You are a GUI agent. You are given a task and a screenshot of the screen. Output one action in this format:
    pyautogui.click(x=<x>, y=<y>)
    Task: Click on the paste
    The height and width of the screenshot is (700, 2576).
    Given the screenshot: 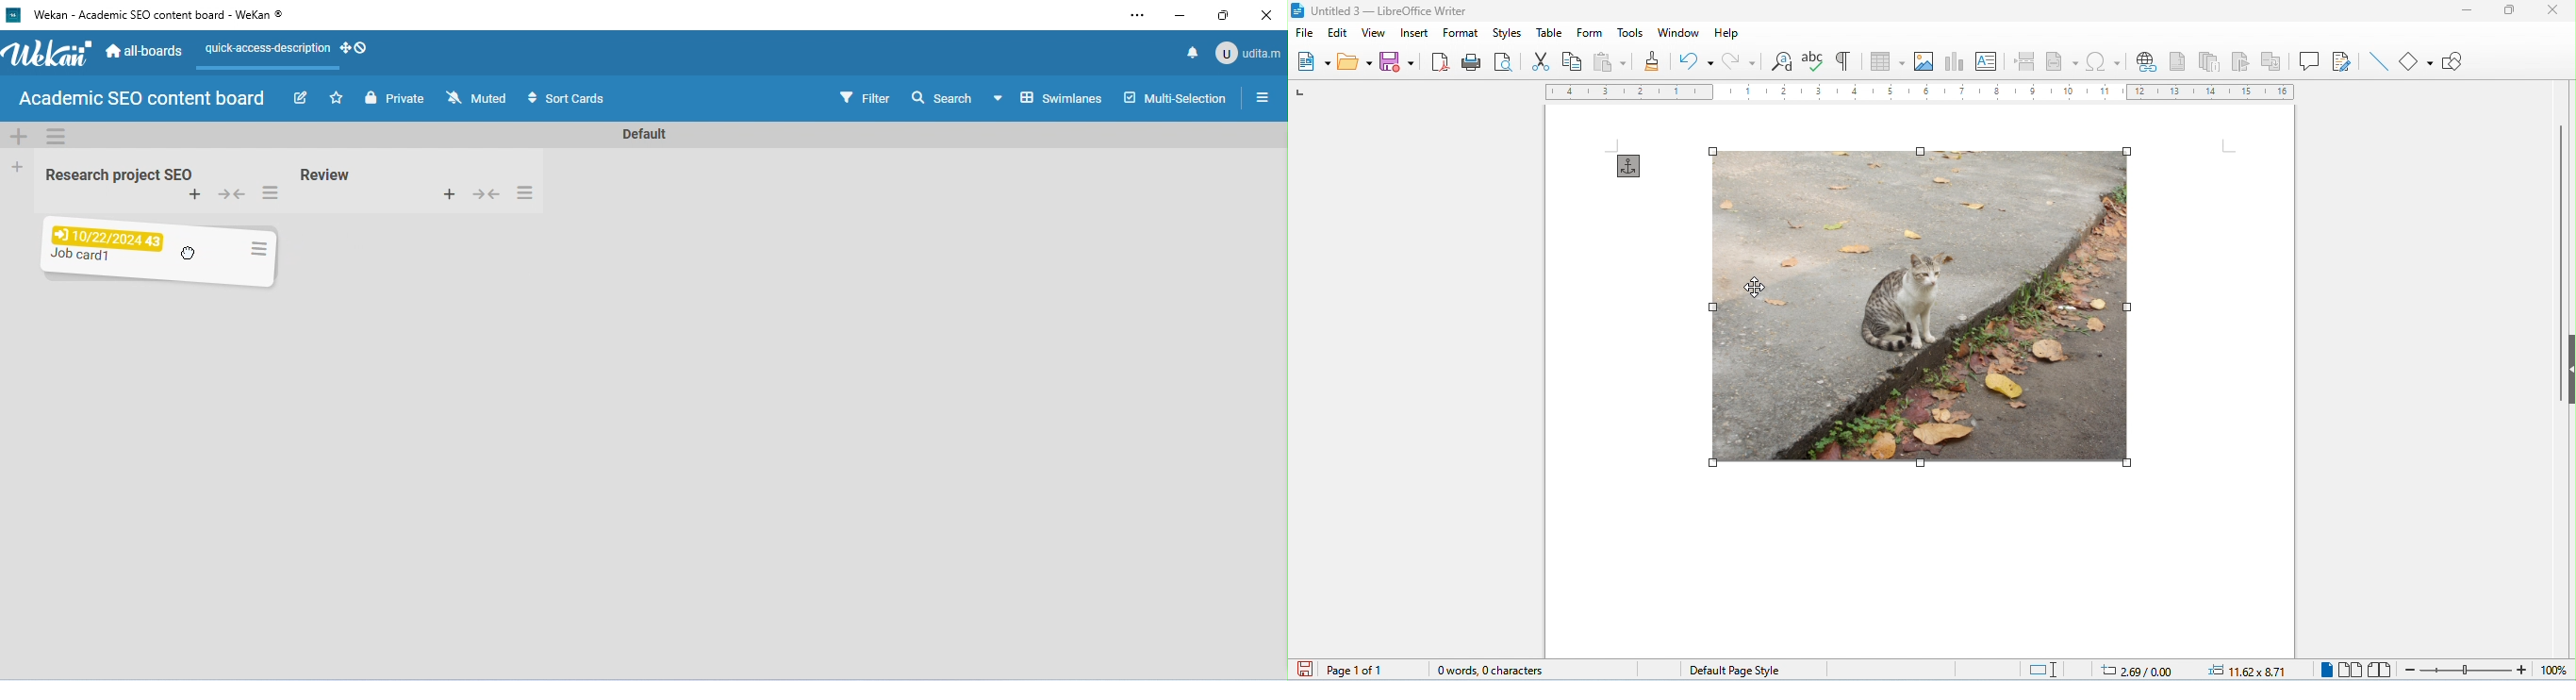 What is the action you would take?
    pyautogui.click(x=1610, y=61)
    